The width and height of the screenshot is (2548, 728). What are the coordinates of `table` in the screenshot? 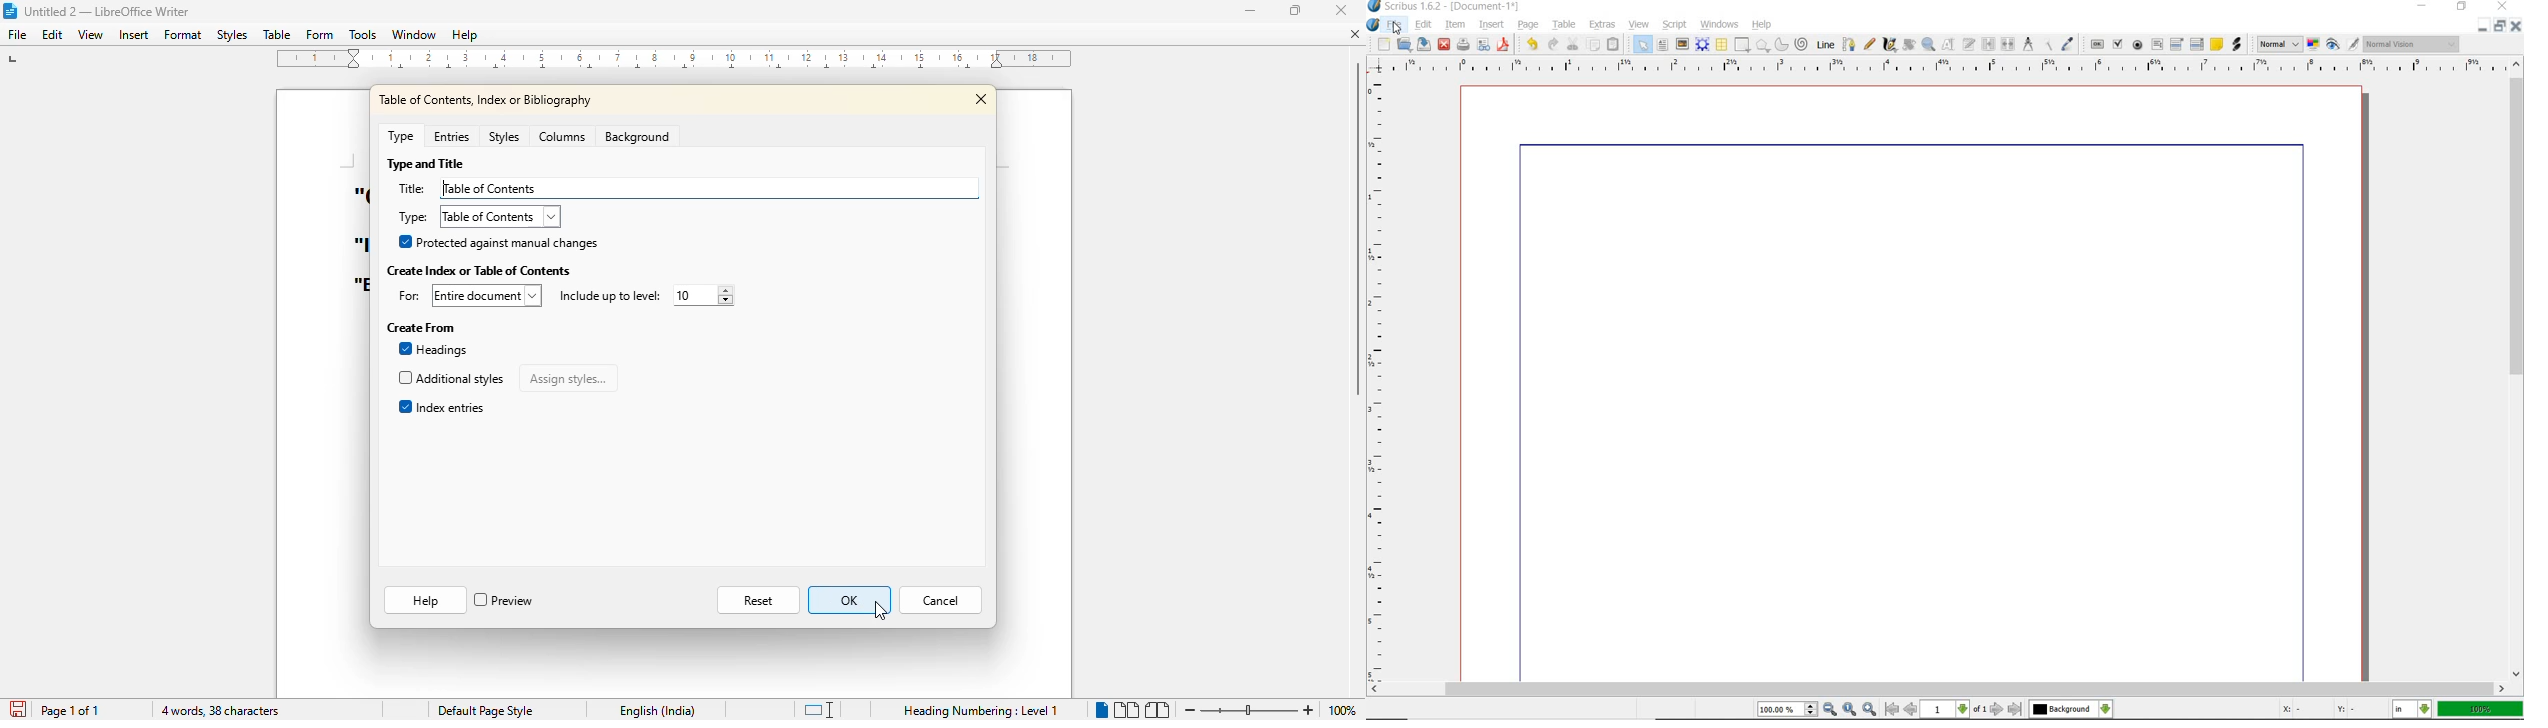 It's located at (277, 34).